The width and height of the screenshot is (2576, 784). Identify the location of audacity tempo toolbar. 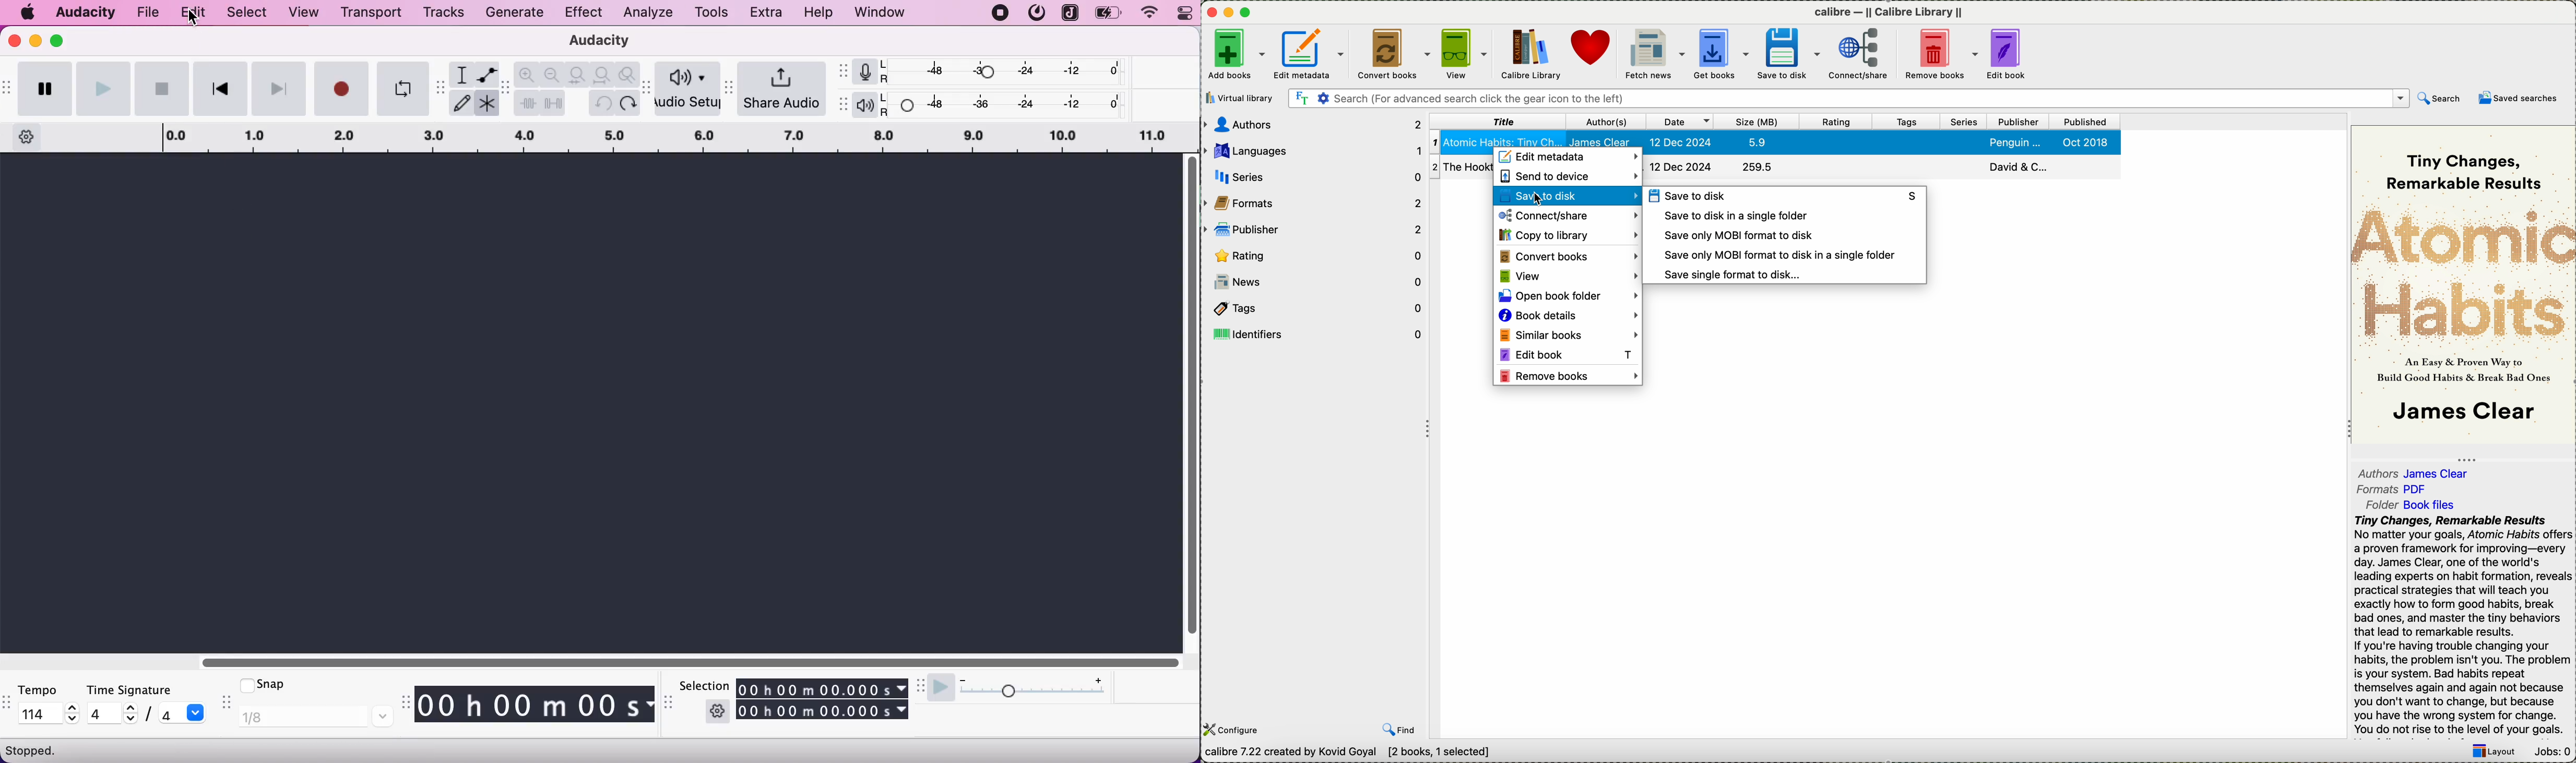
(7, 704).